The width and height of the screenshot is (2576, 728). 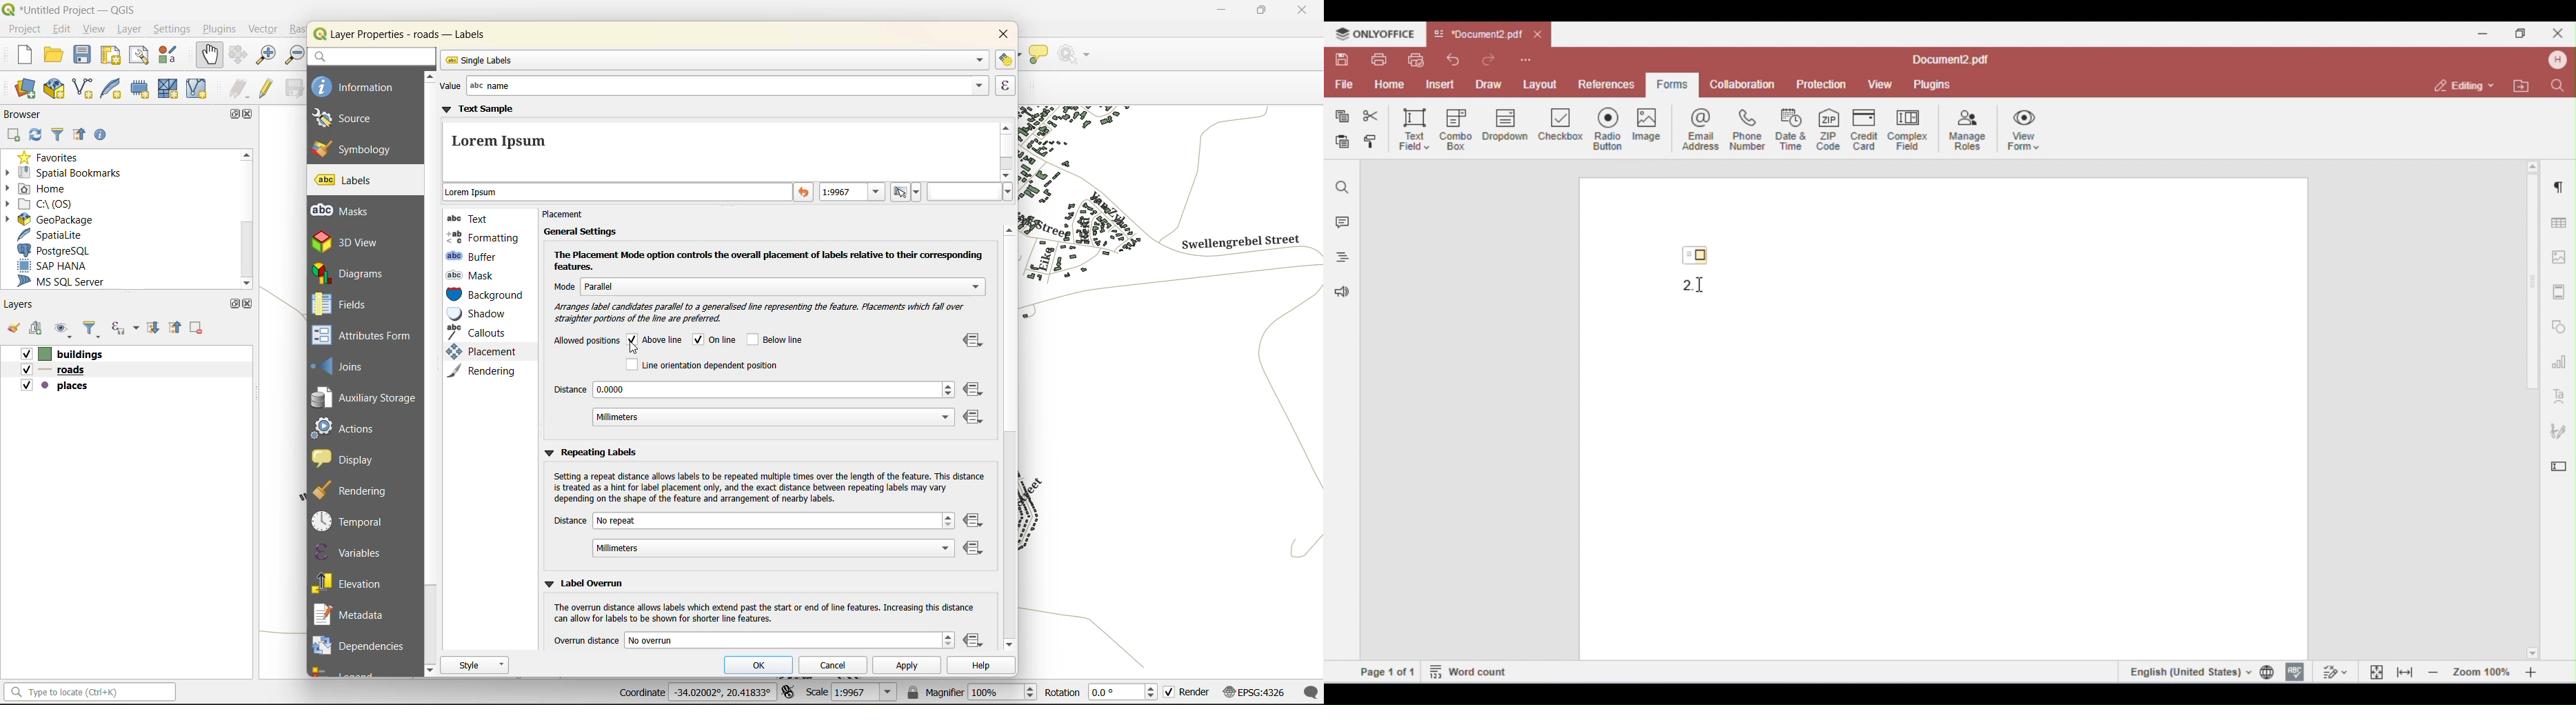 What do you see at coordinates (346, 181) in the screenshot?
I see `labels` at bounding box center [346, 181].